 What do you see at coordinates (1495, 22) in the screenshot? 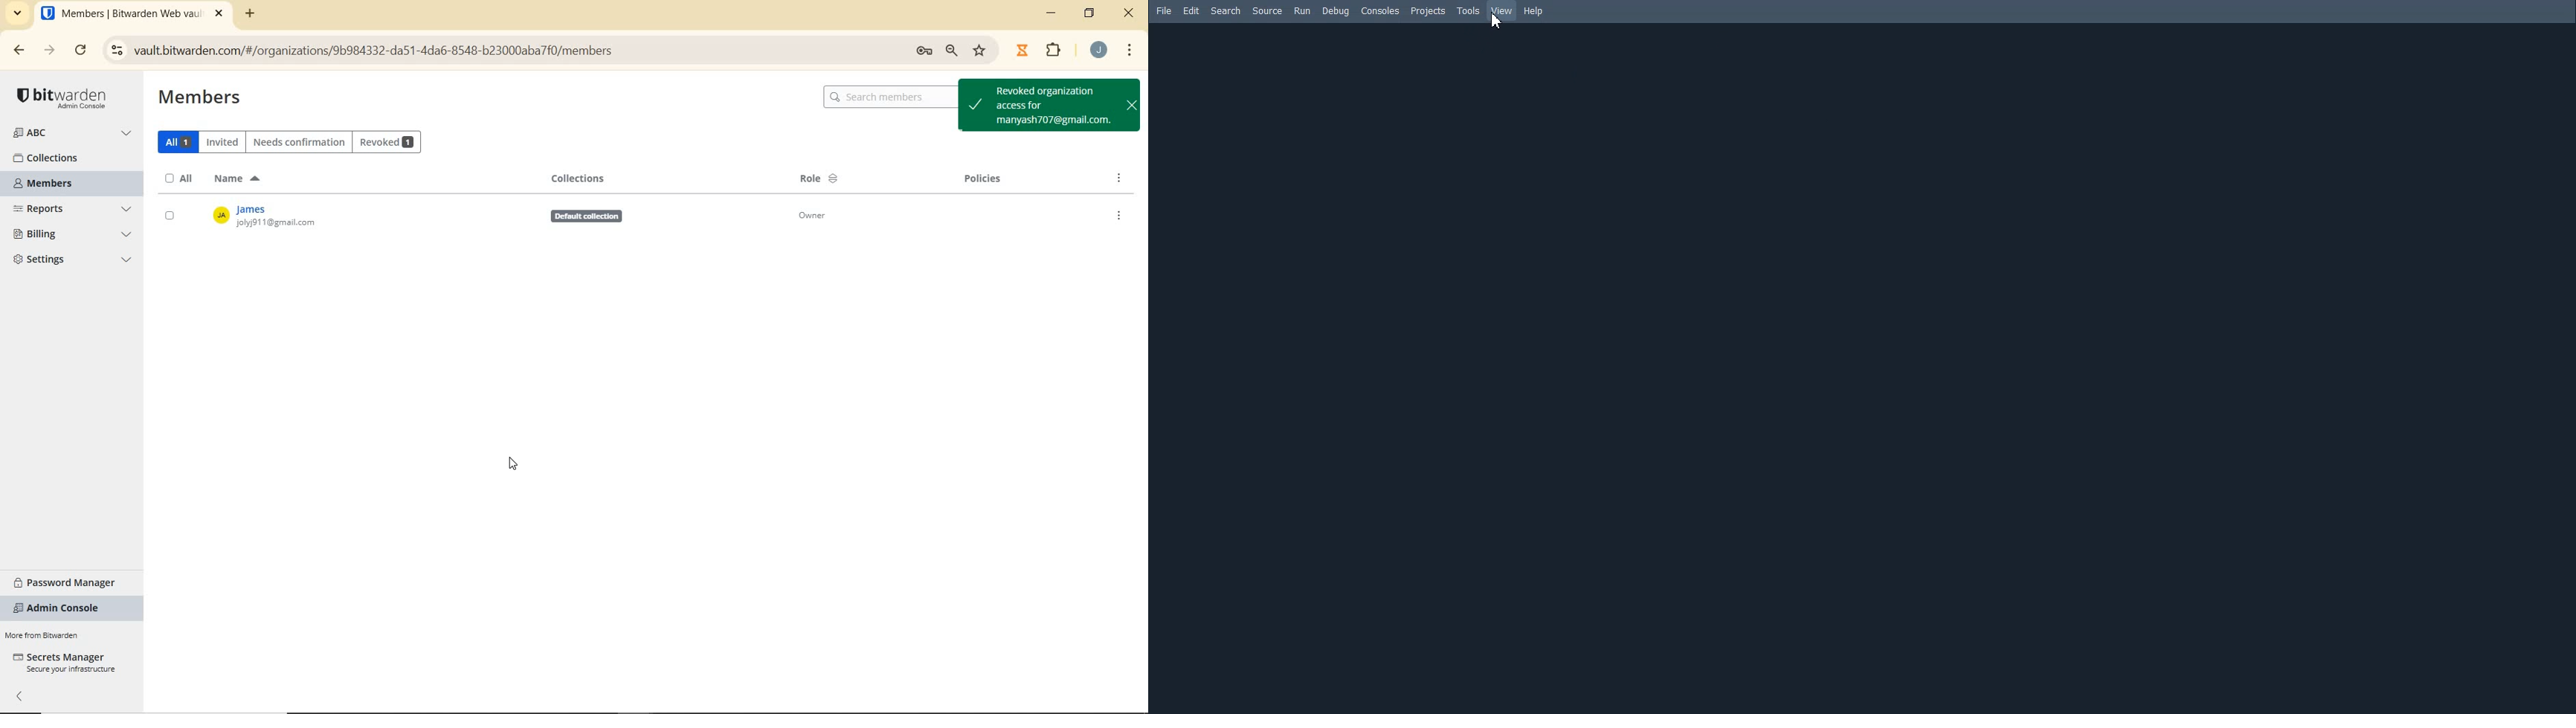
I see `Cursor` at bounding box center [1495, 22].